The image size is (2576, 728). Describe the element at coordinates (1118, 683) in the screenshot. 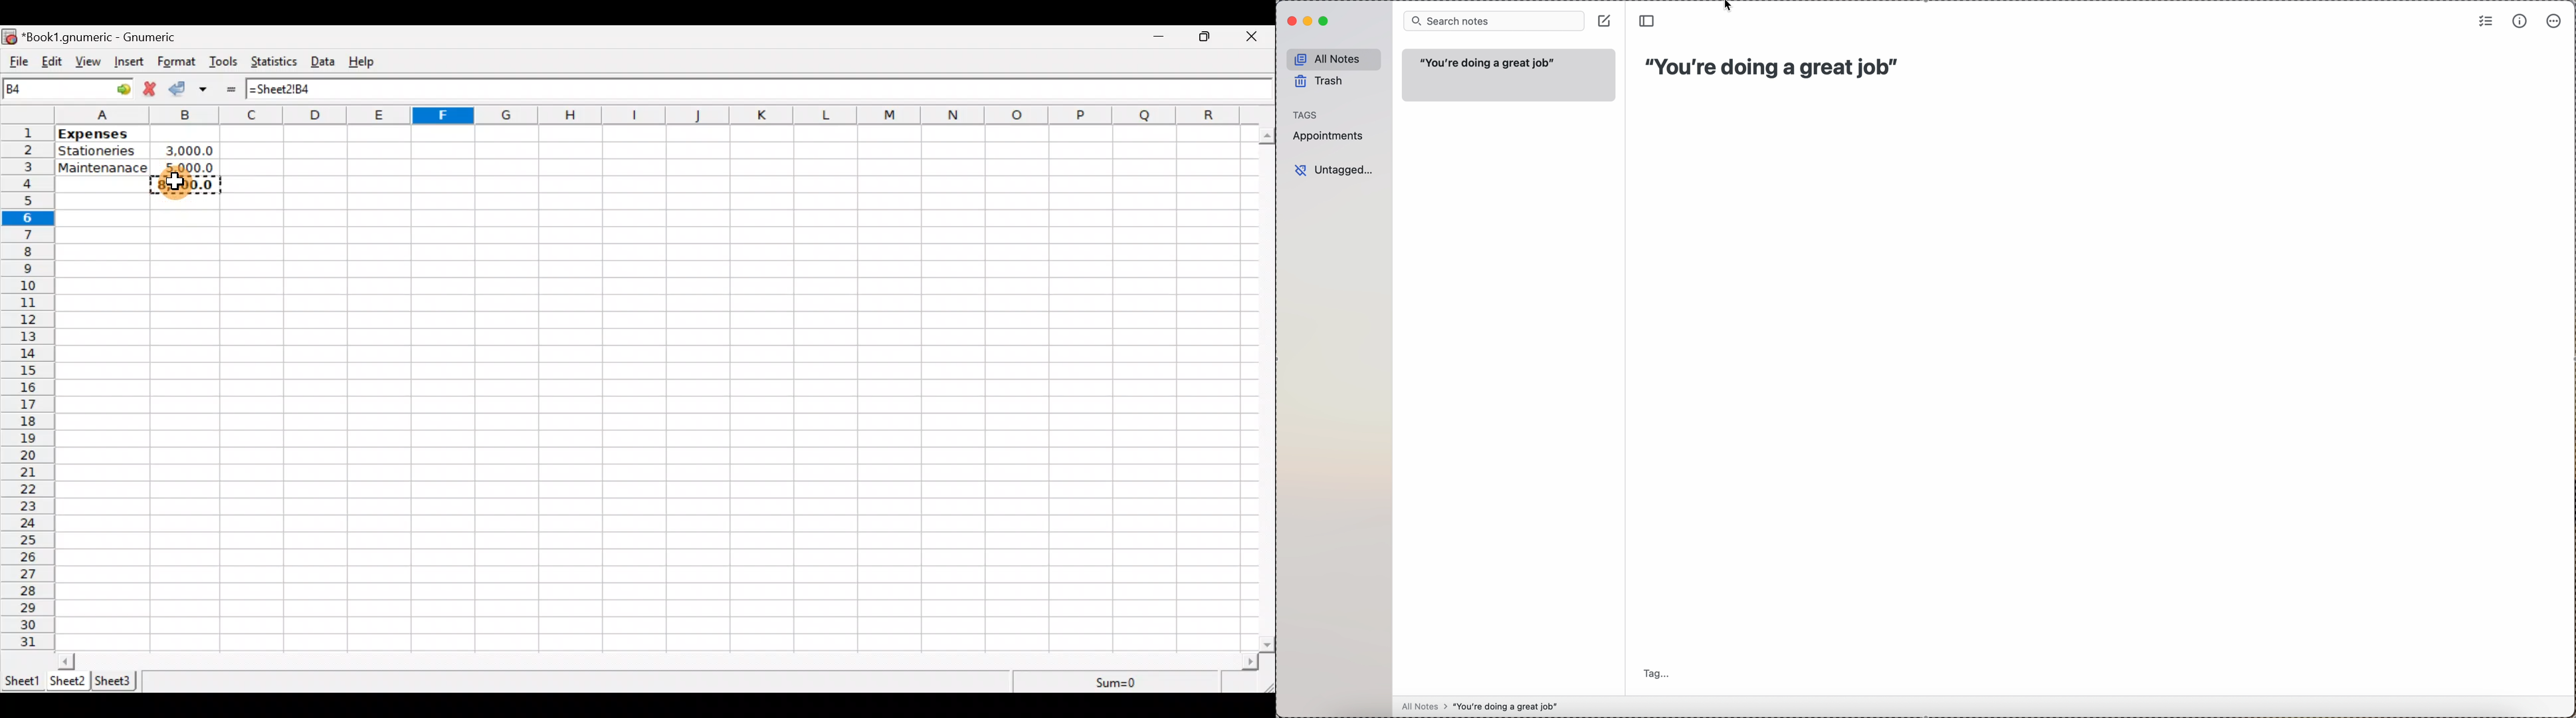

I see `Sum=0` at that location.